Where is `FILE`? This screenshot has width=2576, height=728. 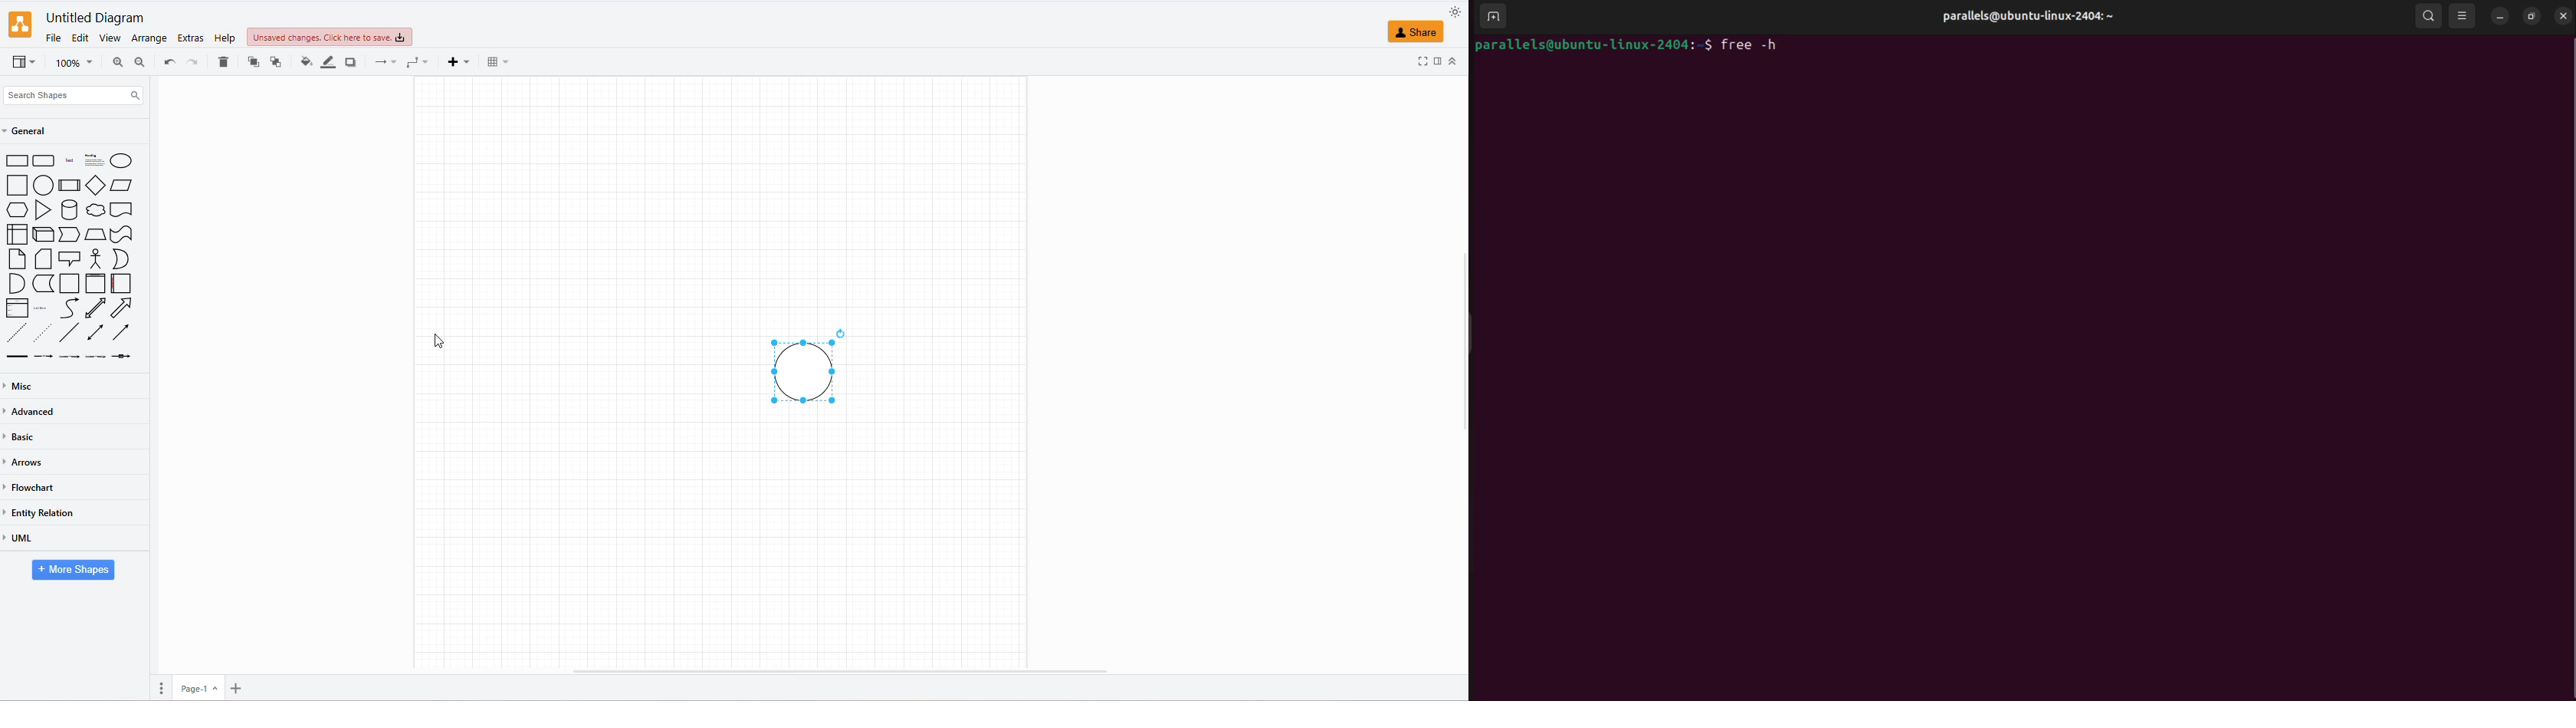
FILE is located at coordinates (51, 38).